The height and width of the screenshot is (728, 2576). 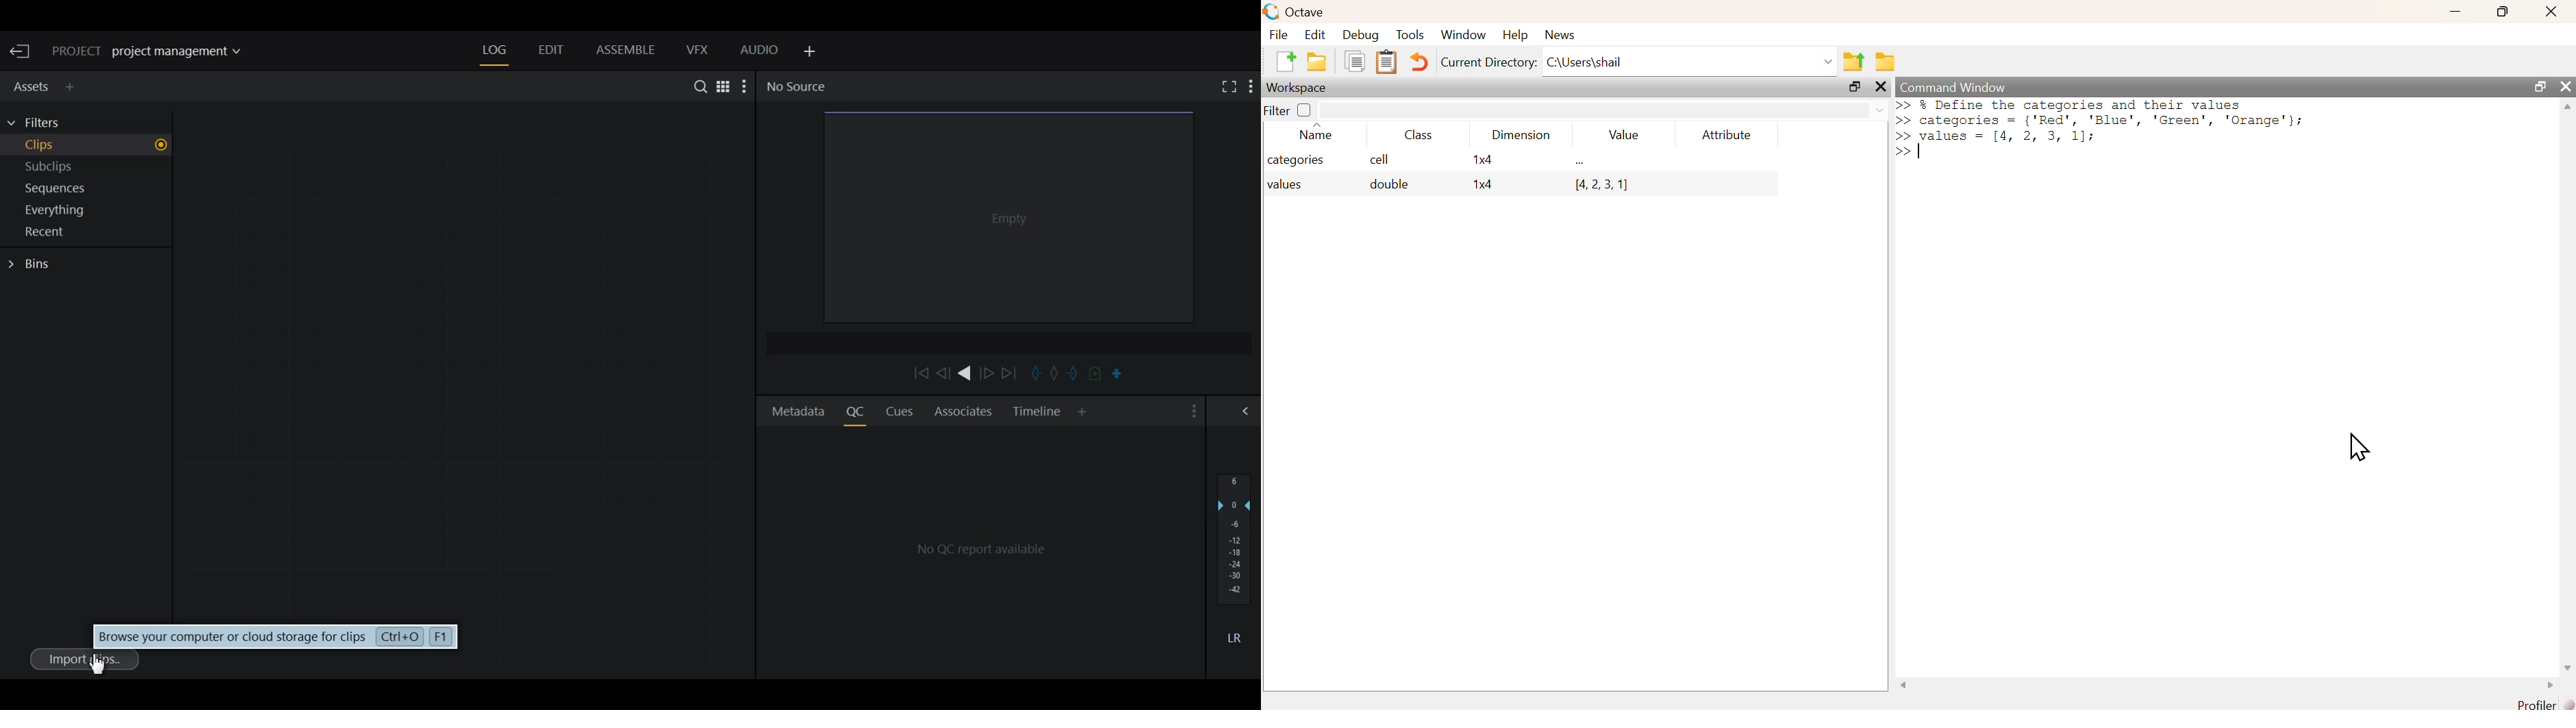 What do you see at coordinates (1854, 62) in the screenshot?
I see `Previous Folder` at bounding box center [1854, 62].